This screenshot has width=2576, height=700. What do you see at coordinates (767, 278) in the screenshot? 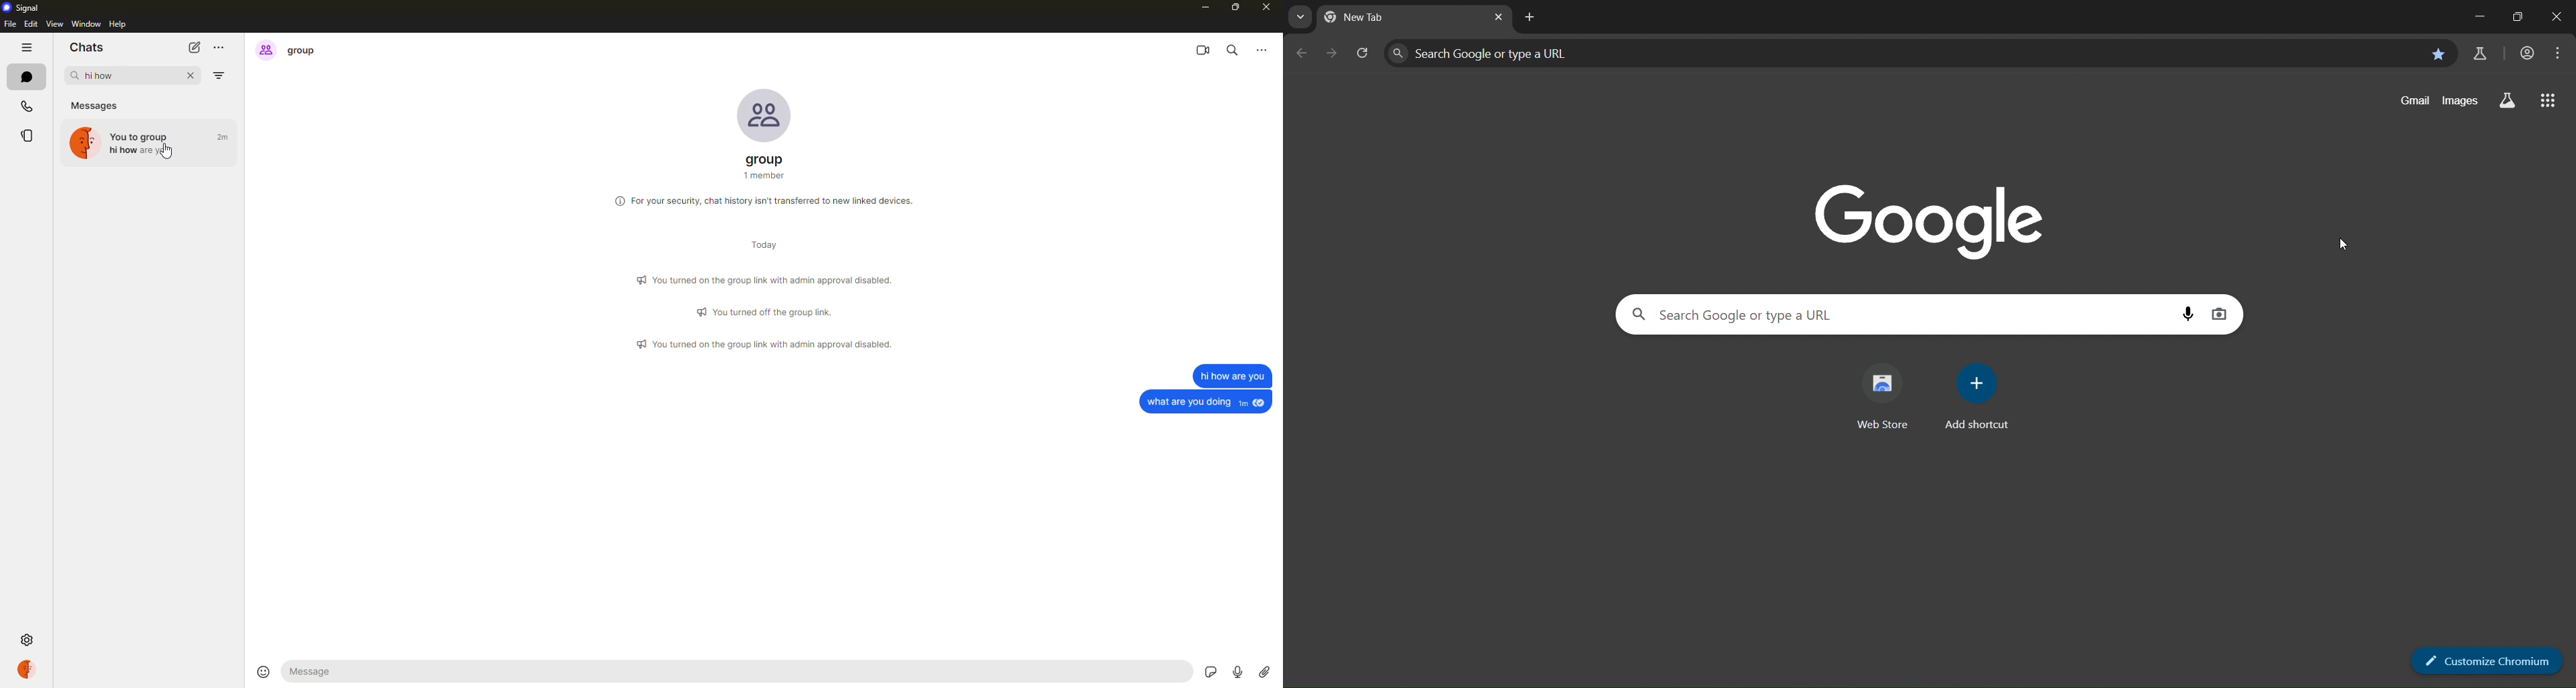
I see `info` at bounding box center [767, 278].